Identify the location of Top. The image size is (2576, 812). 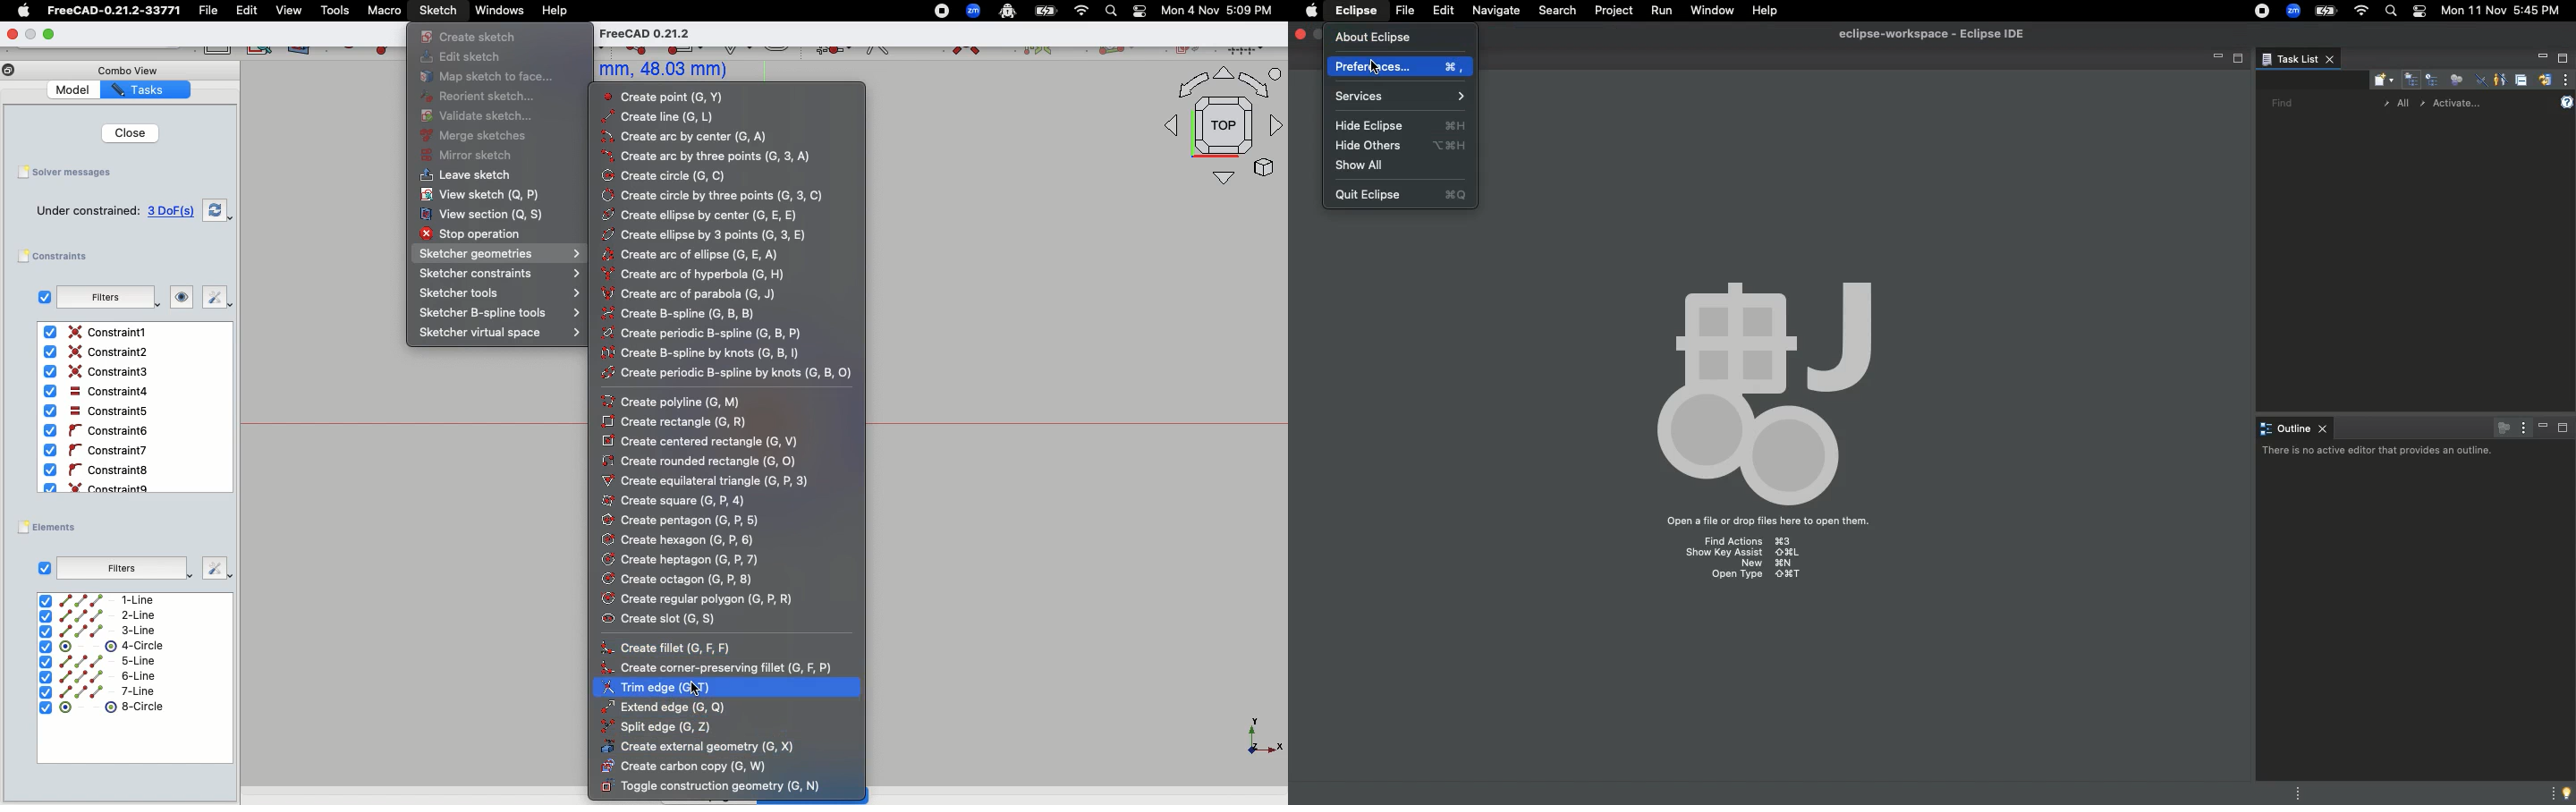
(1215, 130).